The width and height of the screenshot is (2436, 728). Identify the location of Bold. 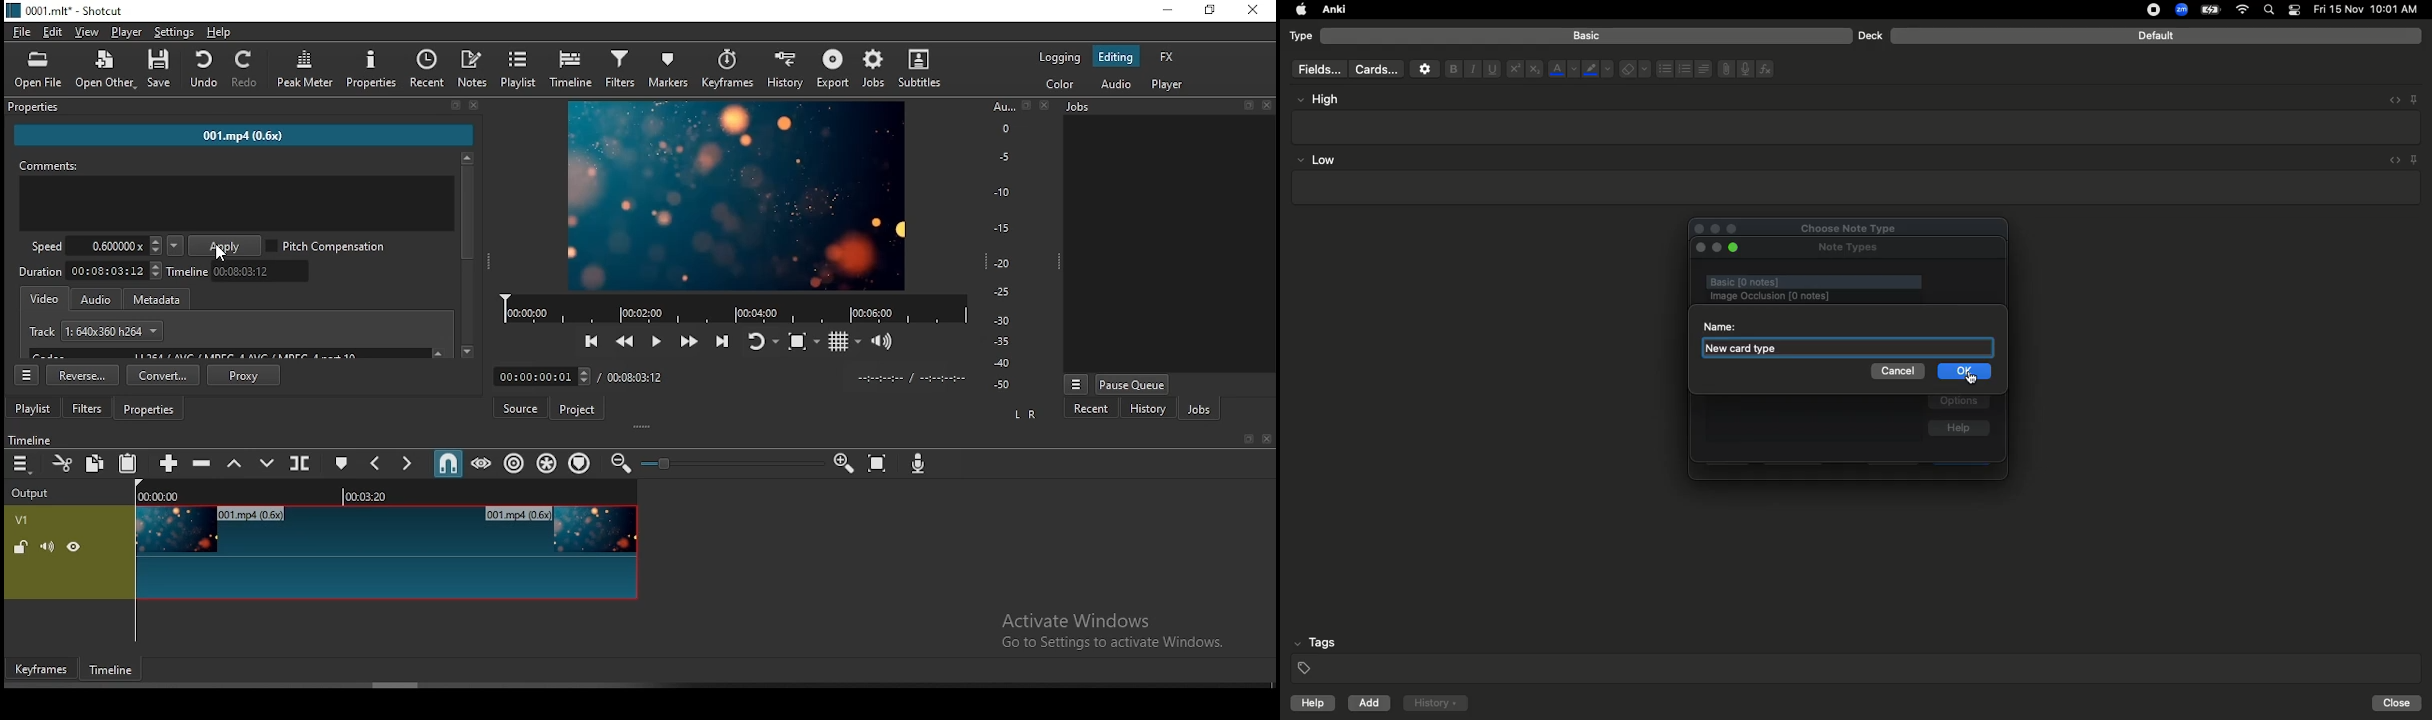
(1452, 68).